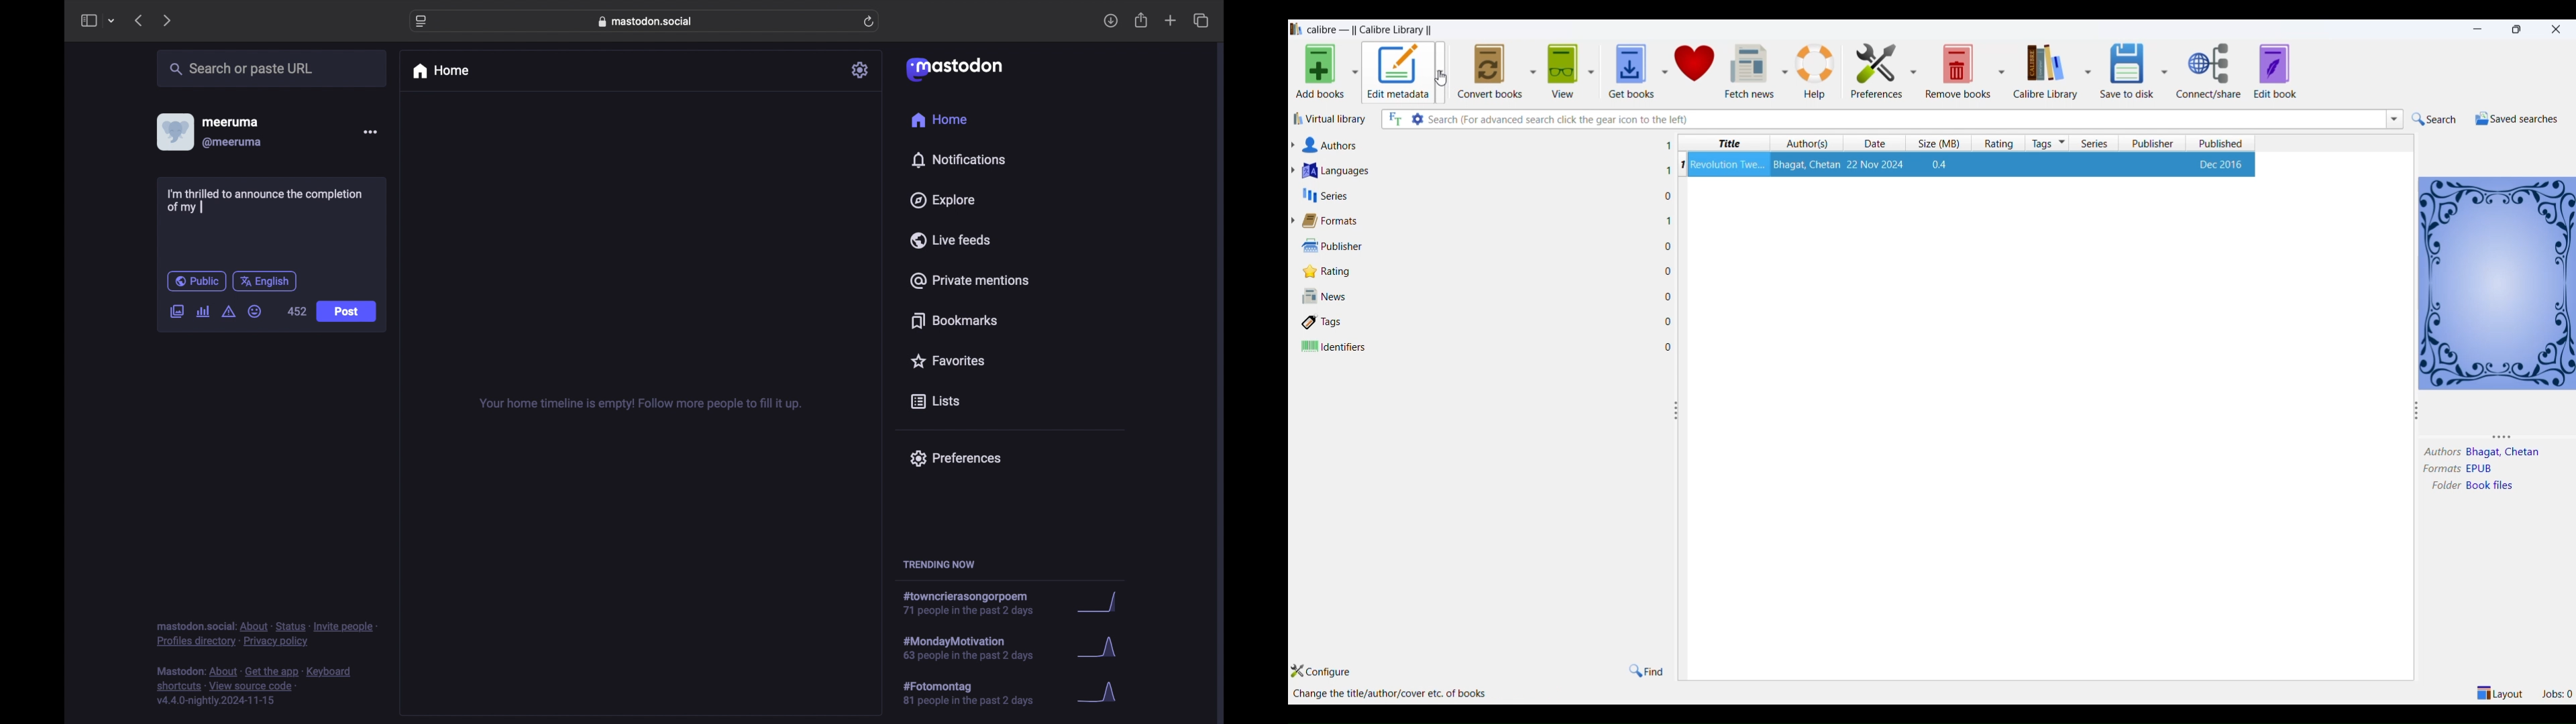  I want to click on 0, so click(1668, 196).